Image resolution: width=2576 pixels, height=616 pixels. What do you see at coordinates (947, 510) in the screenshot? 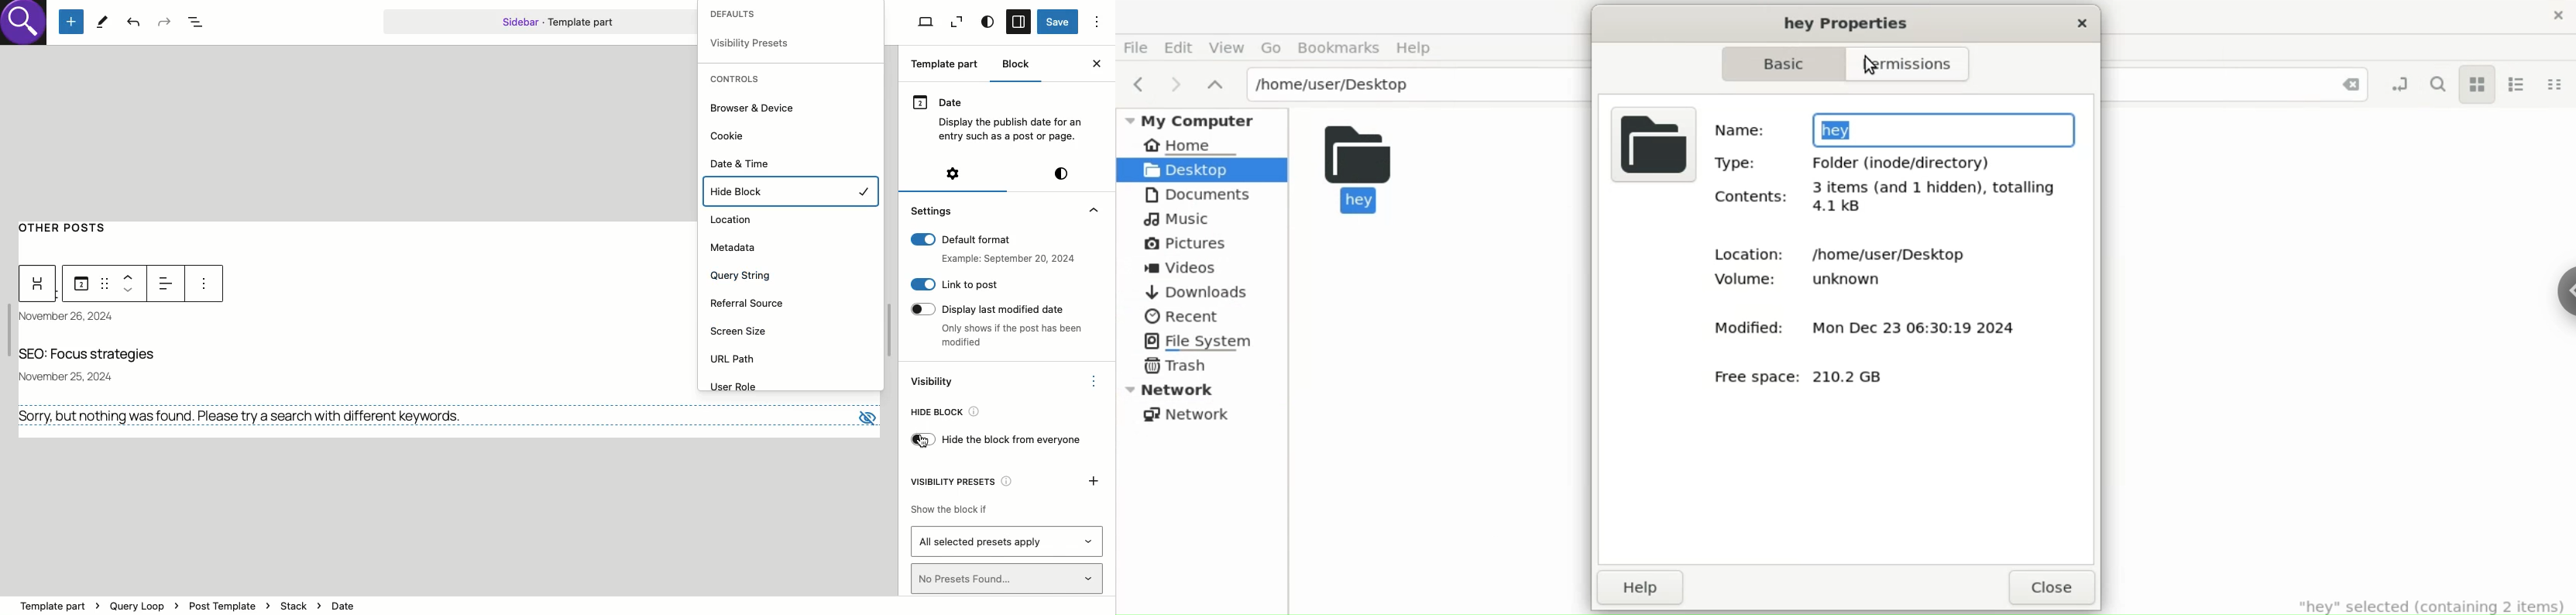
I see `Show the block if` at bounding box center [947, 510].